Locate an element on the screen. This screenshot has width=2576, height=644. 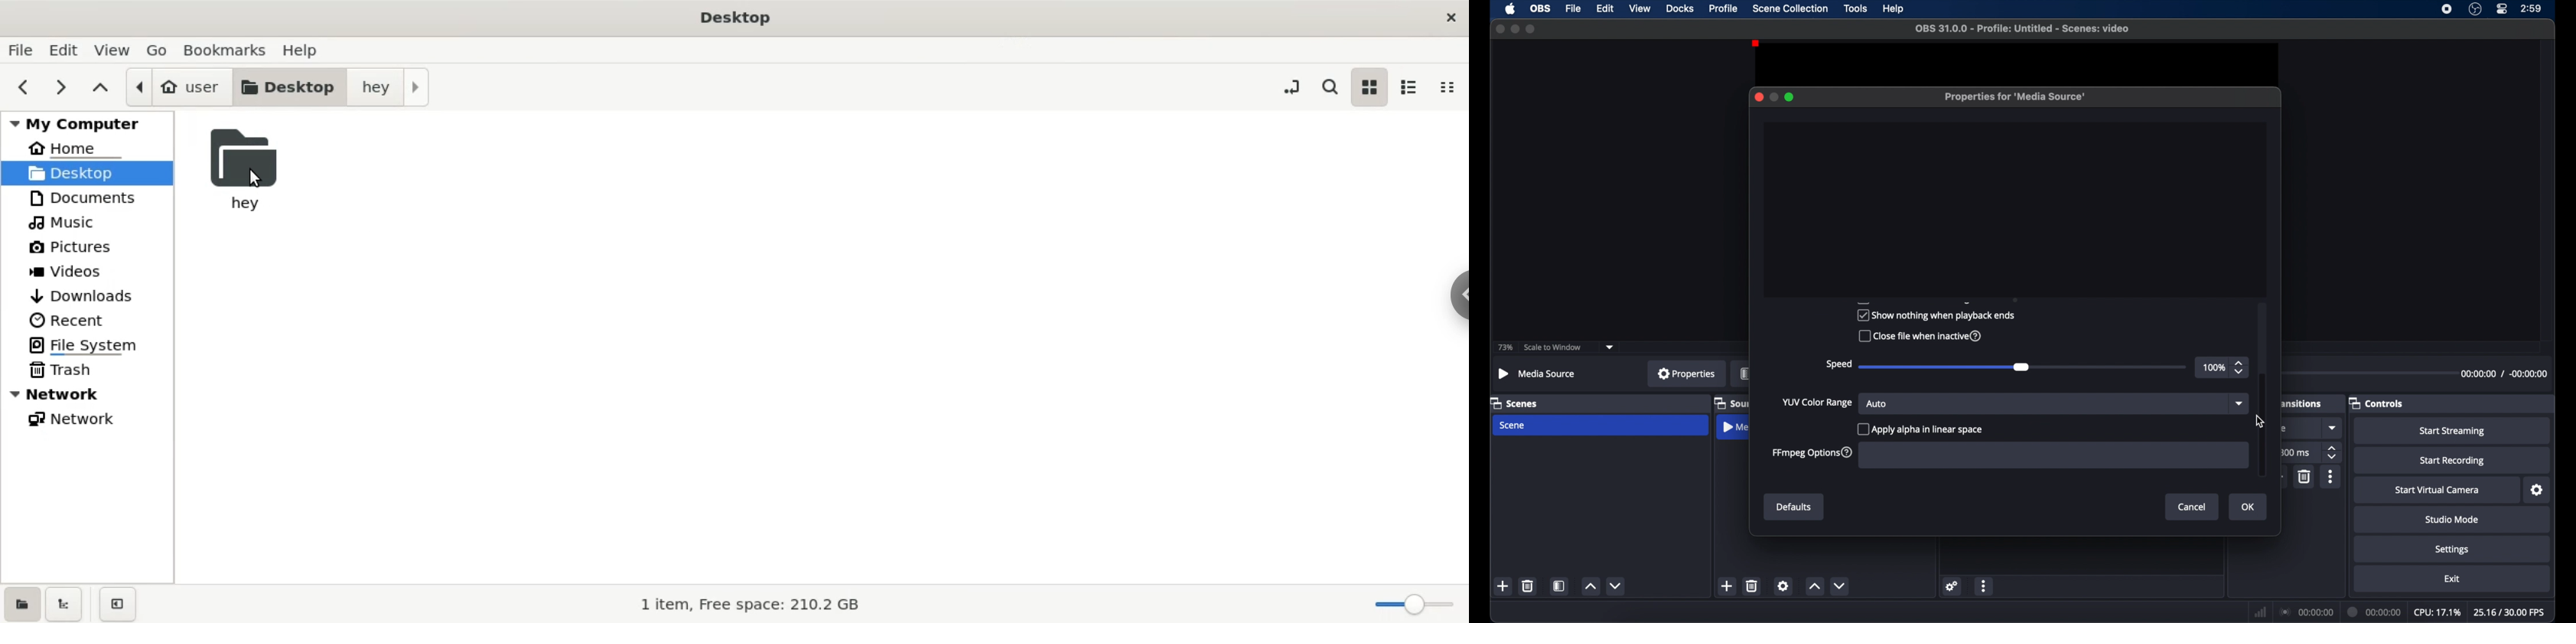
obscure label is located at coordinates (1736, 427).